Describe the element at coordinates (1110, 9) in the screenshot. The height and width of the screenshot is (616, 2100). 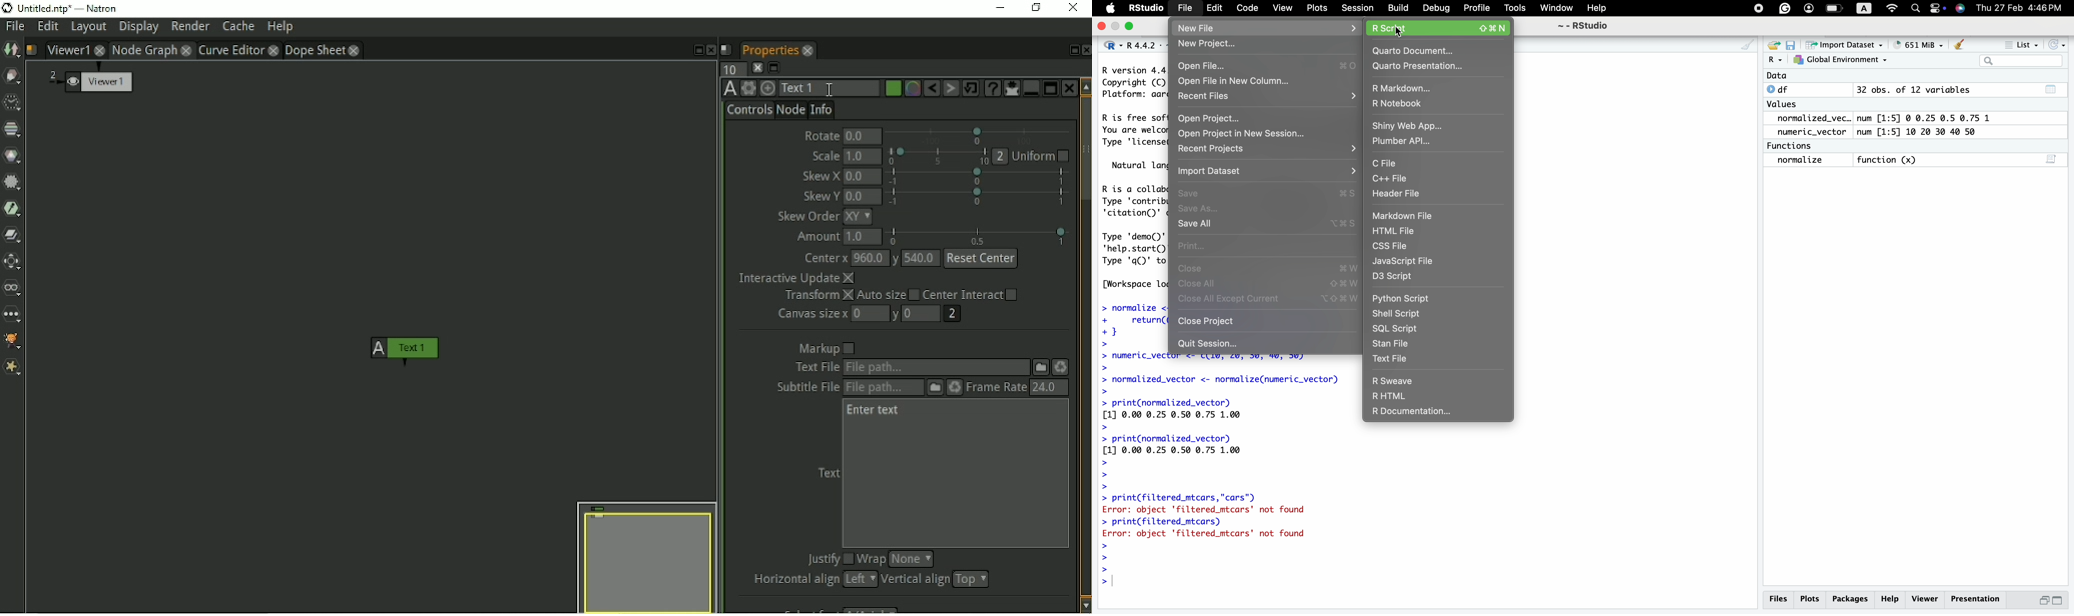
I see `logo` at that location.